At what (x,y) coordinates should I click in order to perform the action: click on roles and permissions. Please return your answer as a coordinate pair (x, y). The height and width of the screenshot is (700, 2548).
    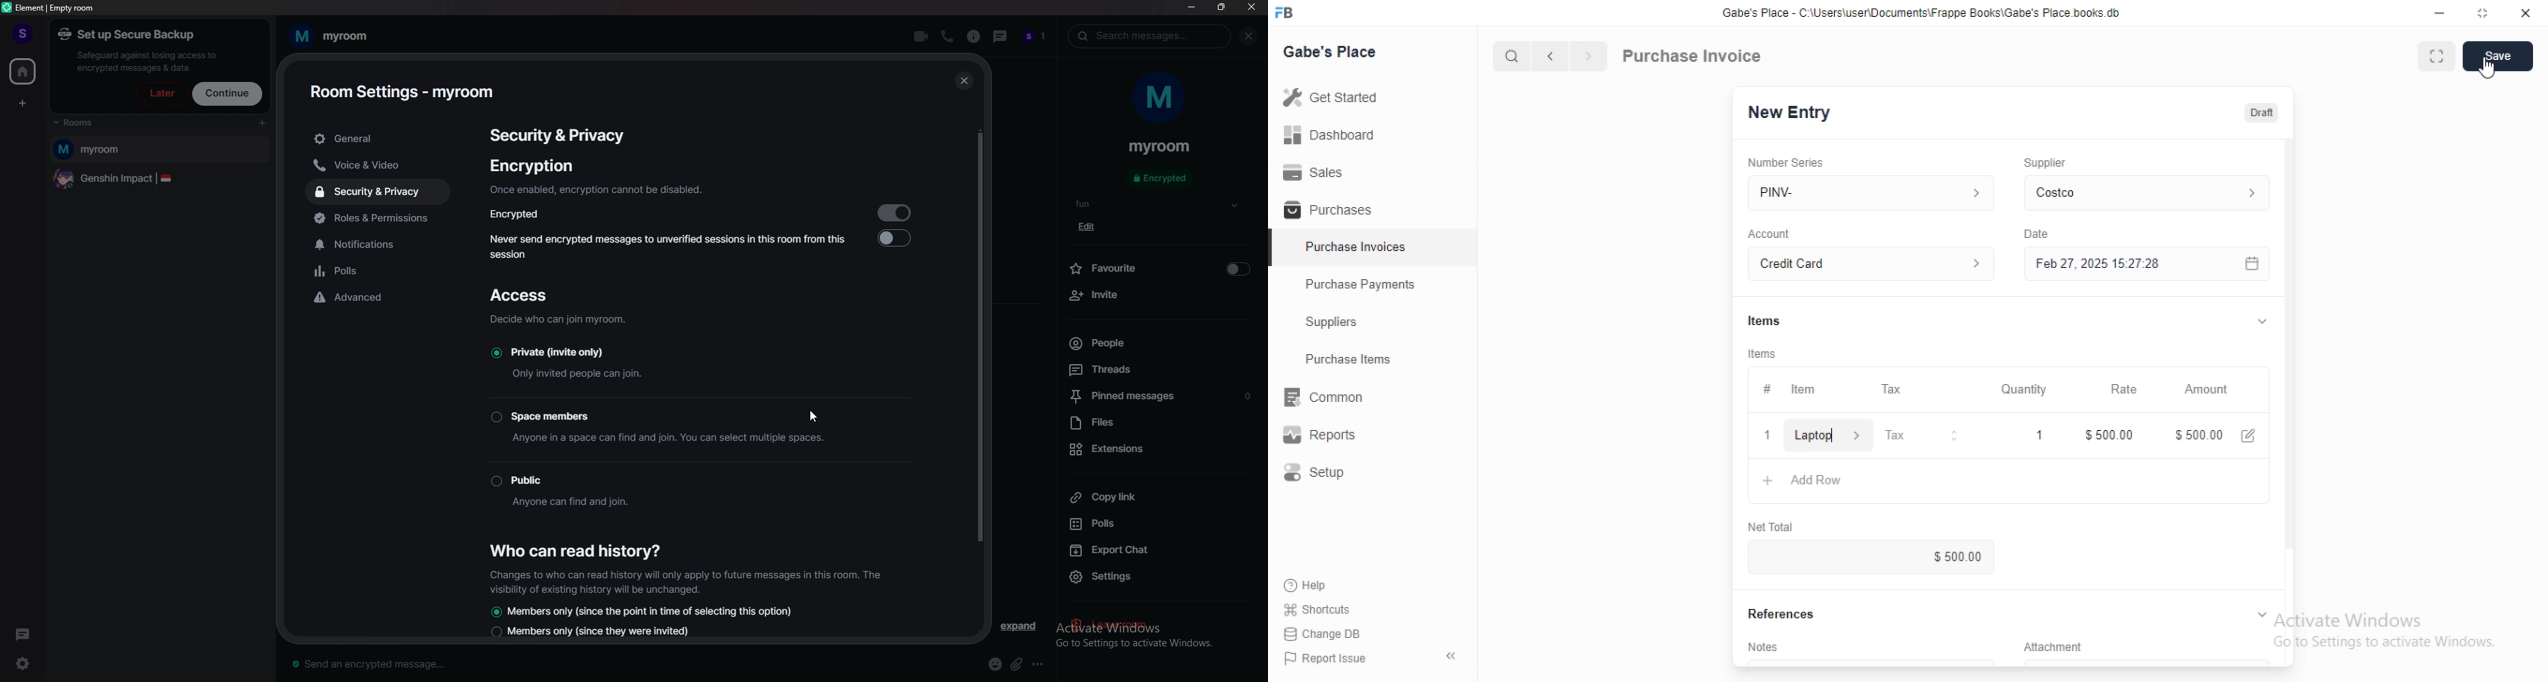
    Looking at the image, I should click on (389, 220).